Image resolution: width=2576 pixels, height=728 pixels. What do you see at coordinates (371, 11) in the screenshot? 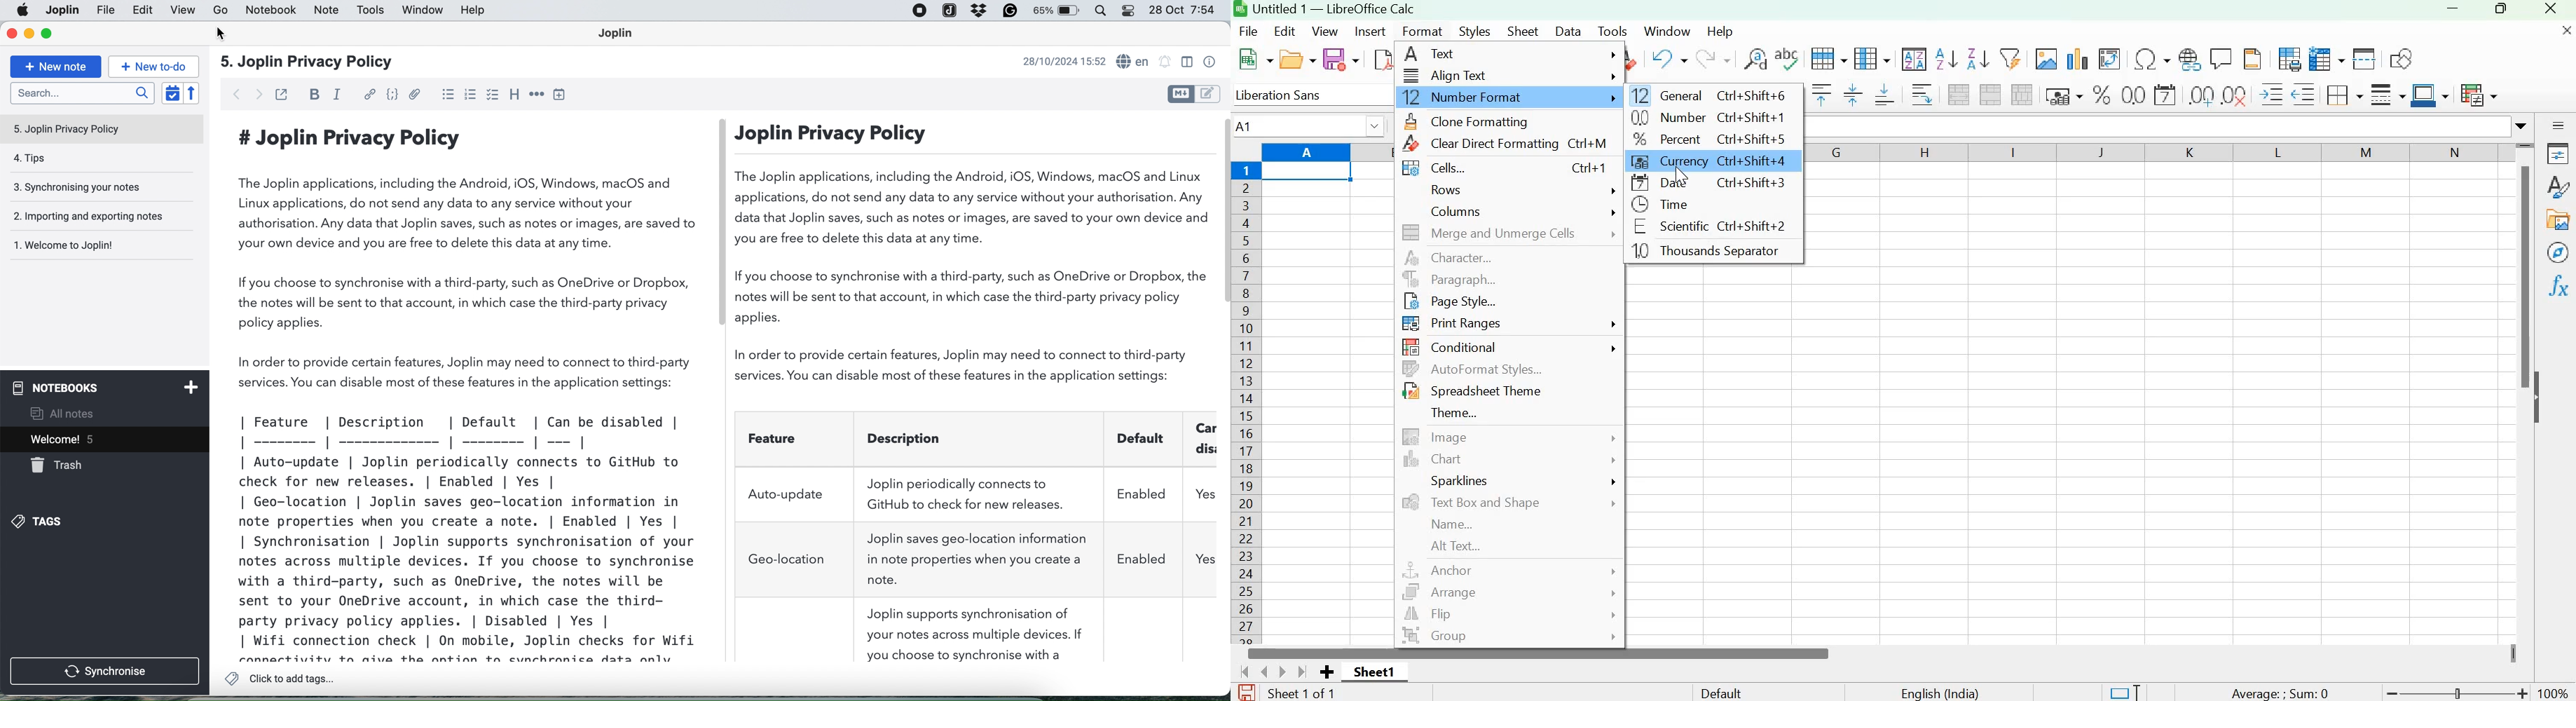
I see `tools` at bounding box center [371, 11].